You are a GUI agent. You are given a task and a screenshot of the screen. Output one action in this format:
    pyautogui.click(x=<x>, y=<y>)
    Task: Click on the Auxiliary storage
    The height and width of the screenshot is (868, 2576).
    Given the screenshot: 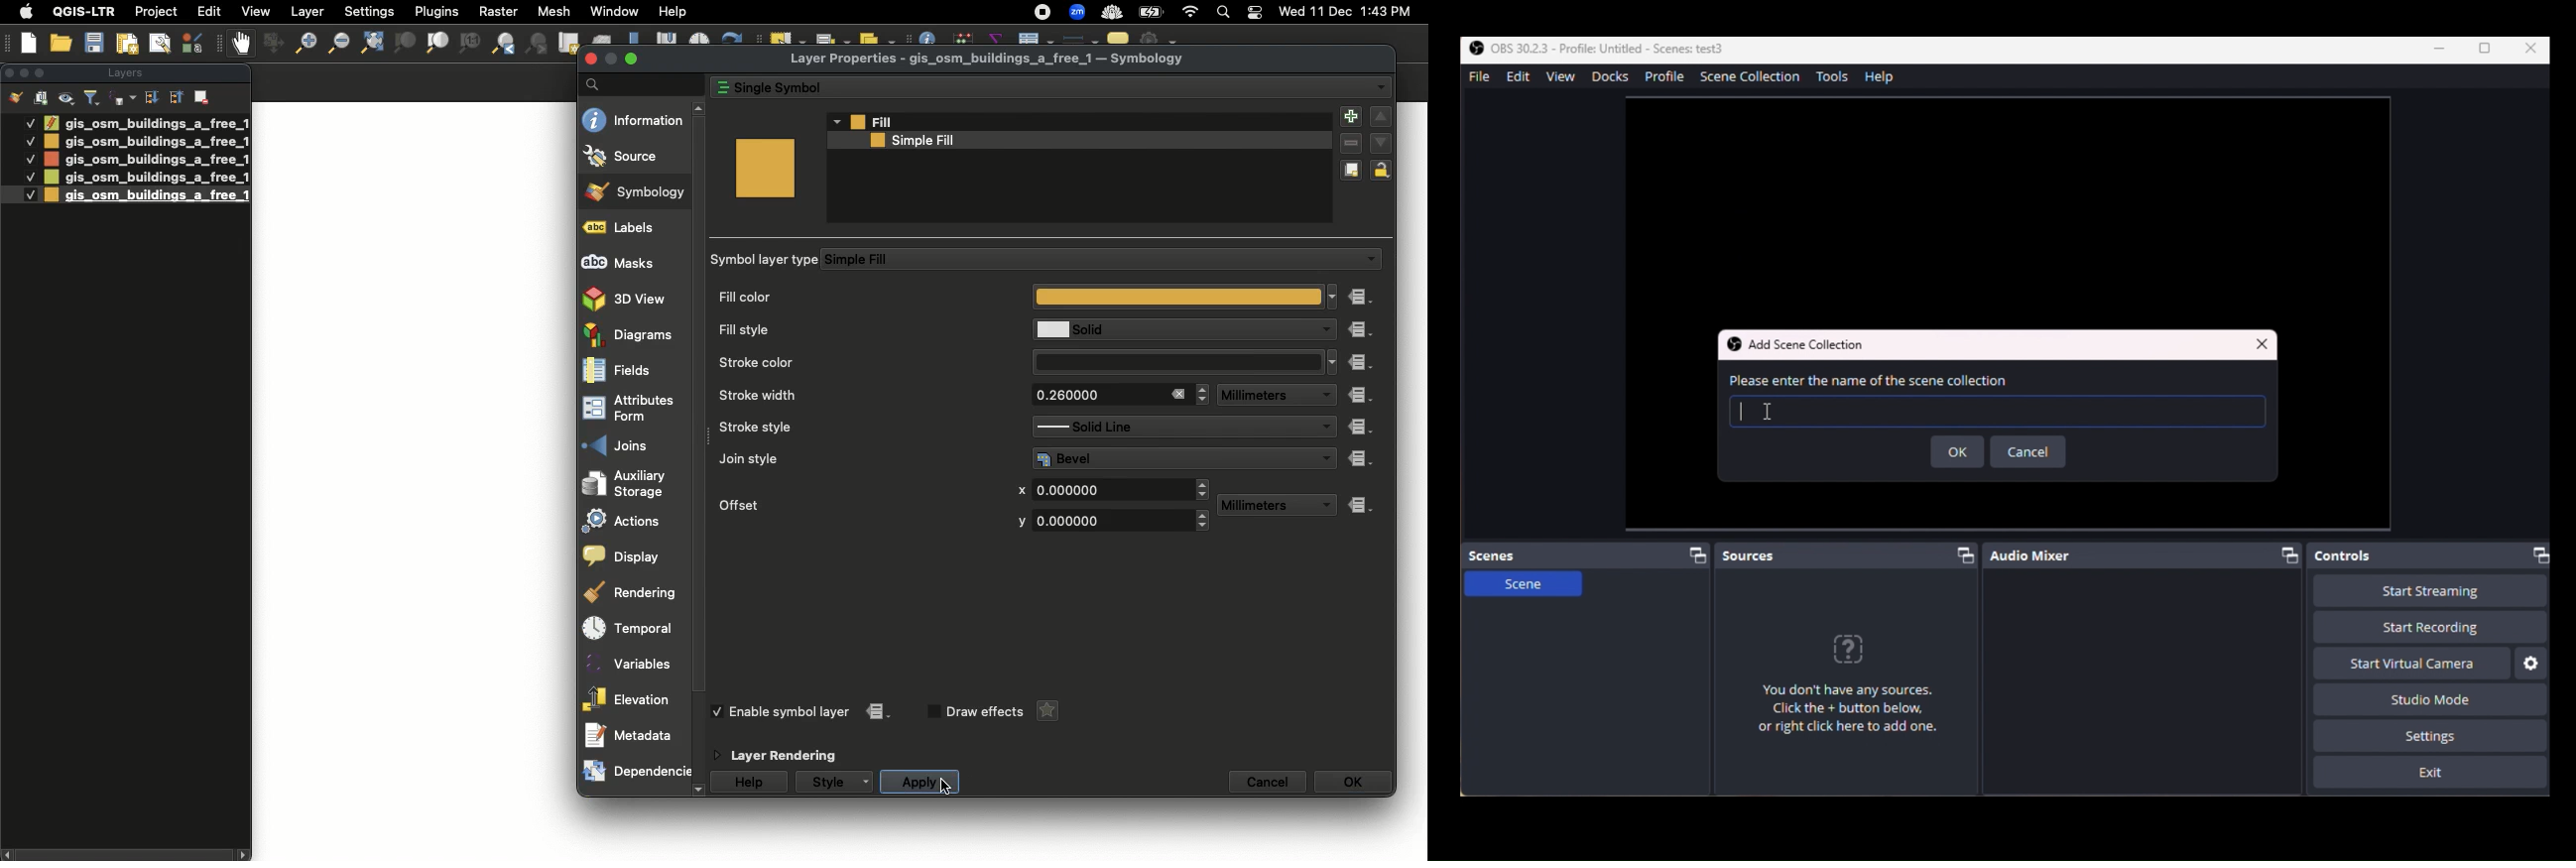 What is the action you would take?
    pyautogui.click(x=636, y=483)
    